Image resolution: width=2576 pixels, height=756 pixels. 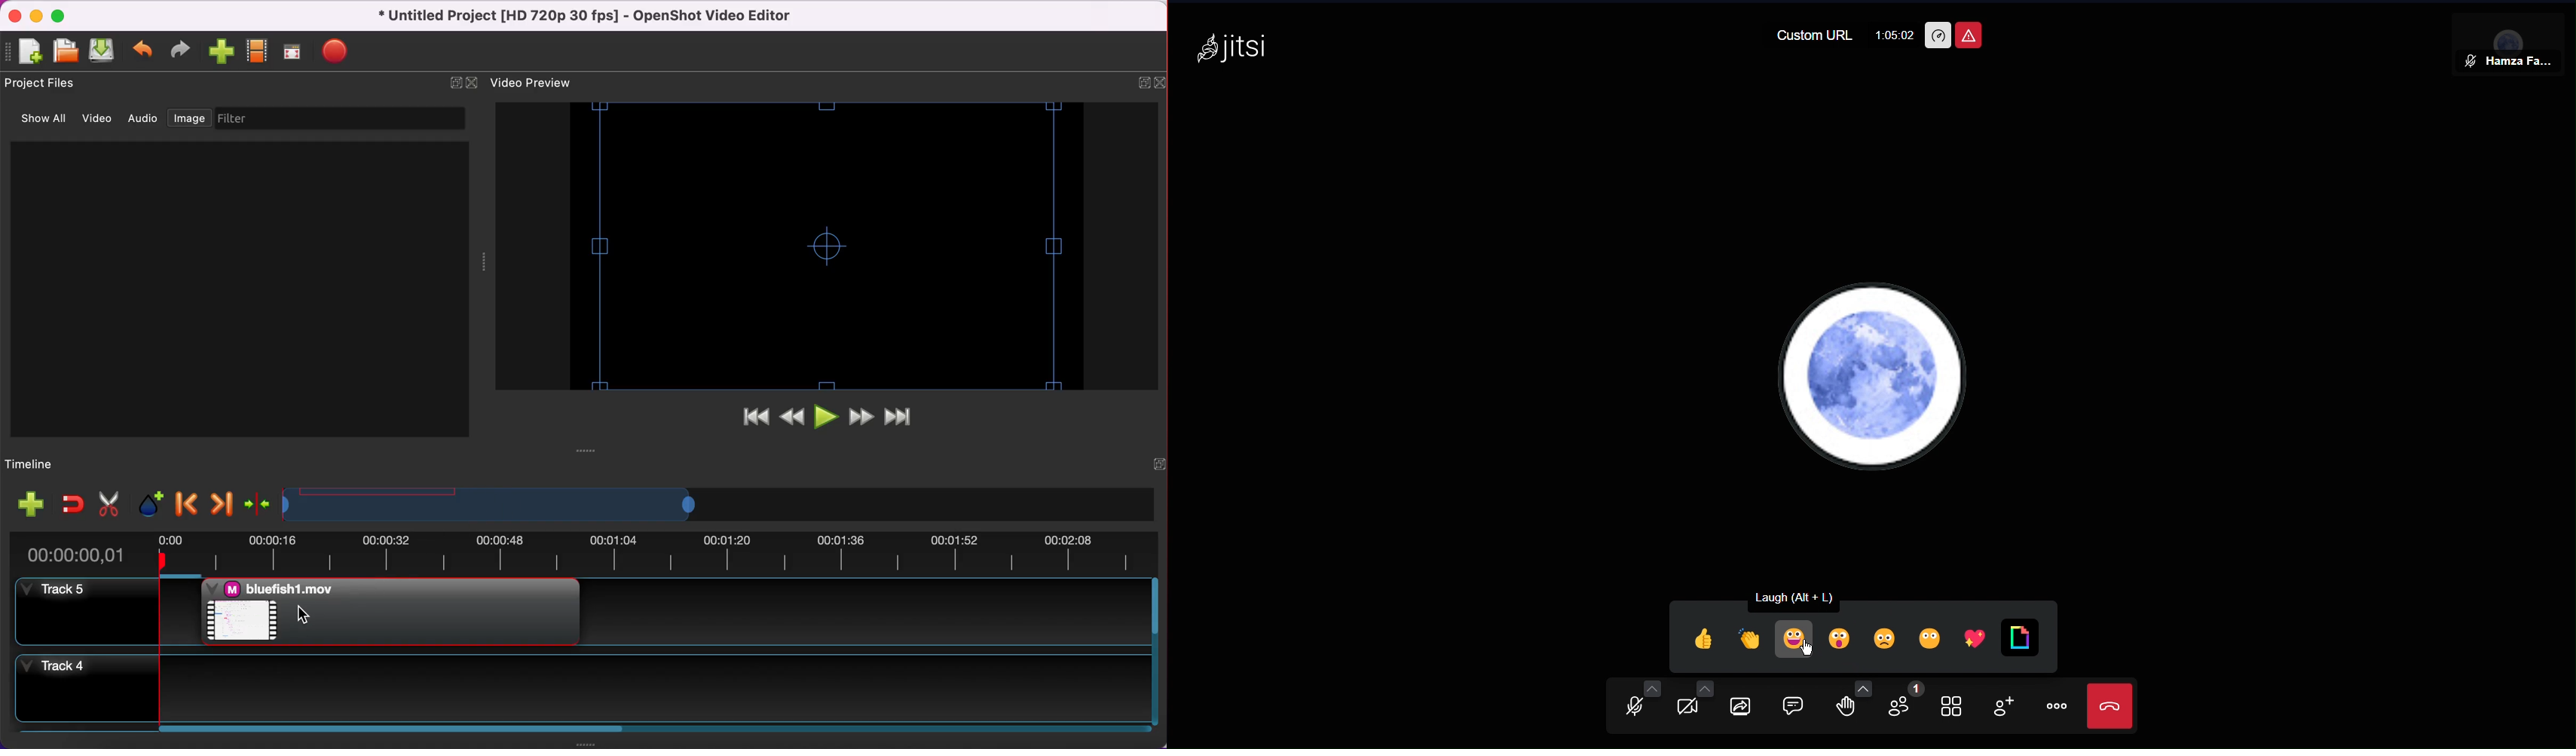 I want to click on full screen, so click(x=297, y=51).